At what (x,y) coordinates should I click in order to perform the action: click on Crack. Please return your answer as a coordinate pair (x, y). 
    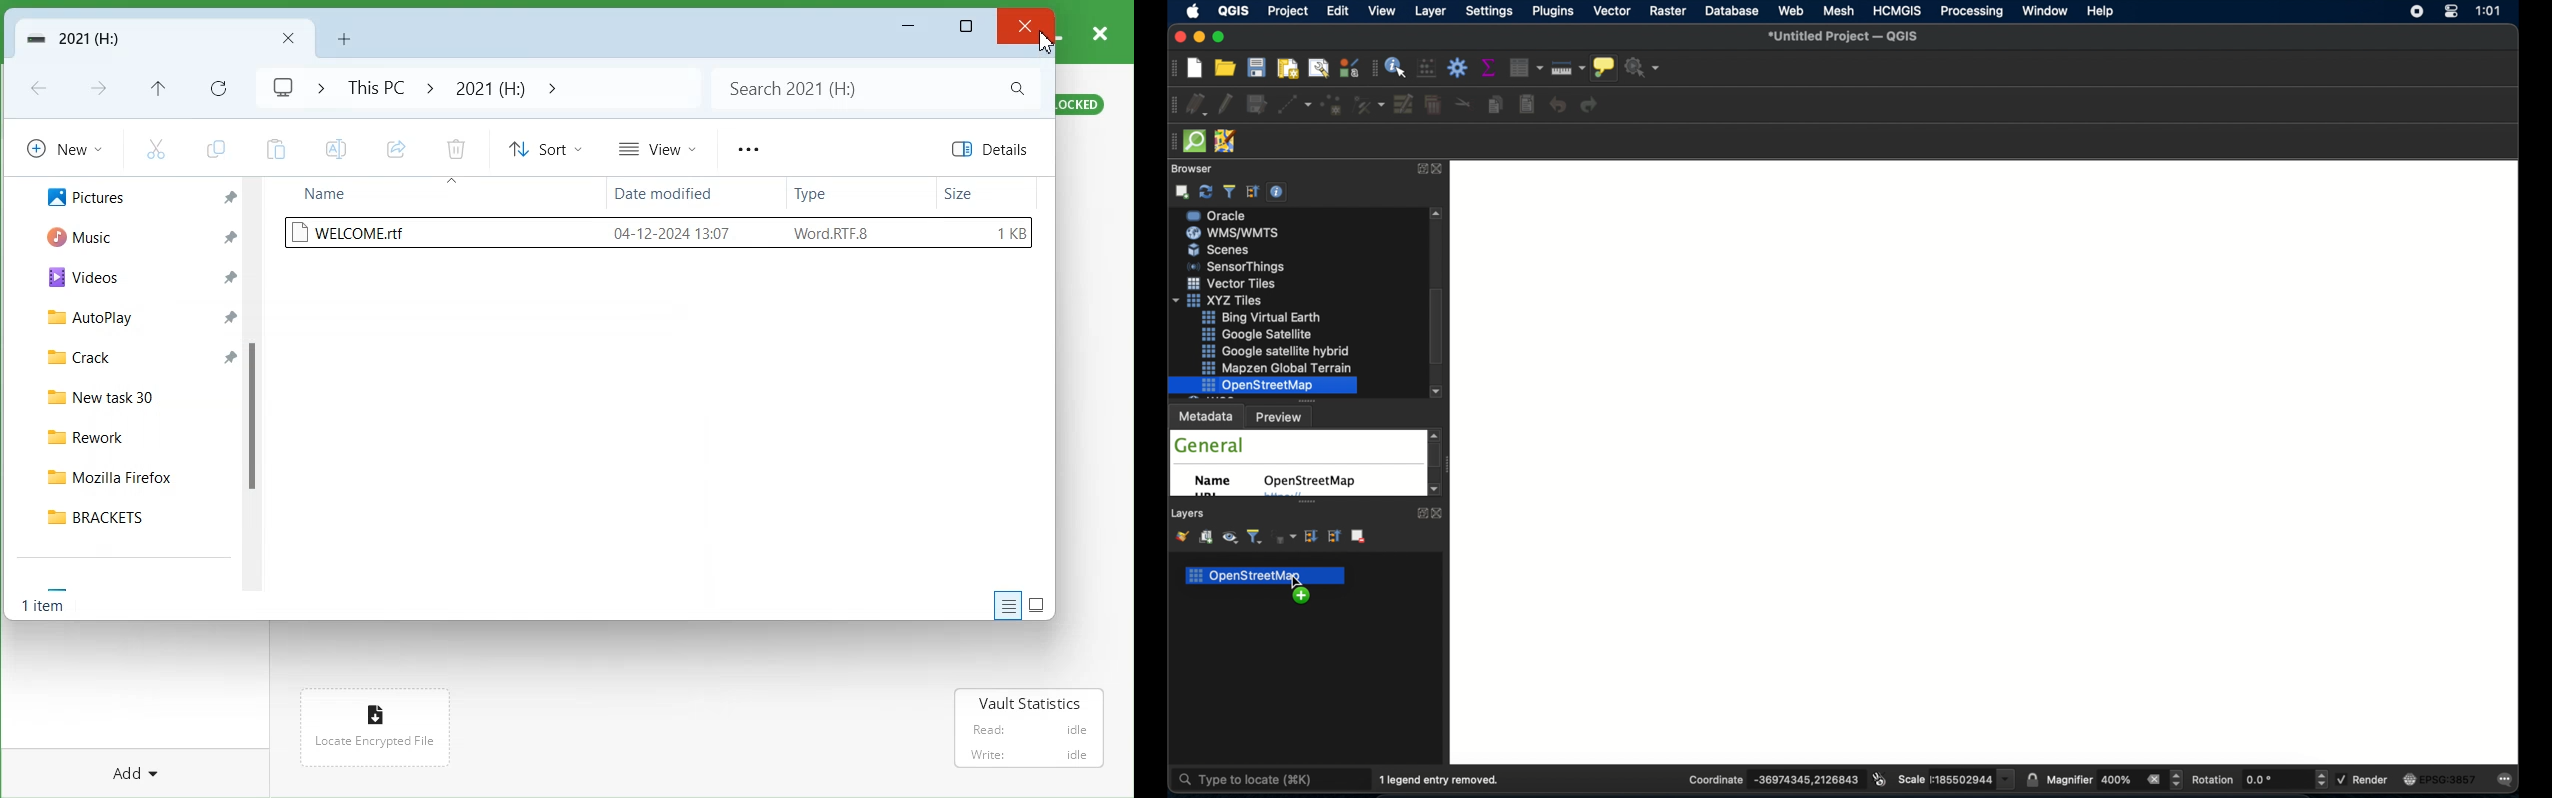
    Looking at the image, I should click on (77, 358).